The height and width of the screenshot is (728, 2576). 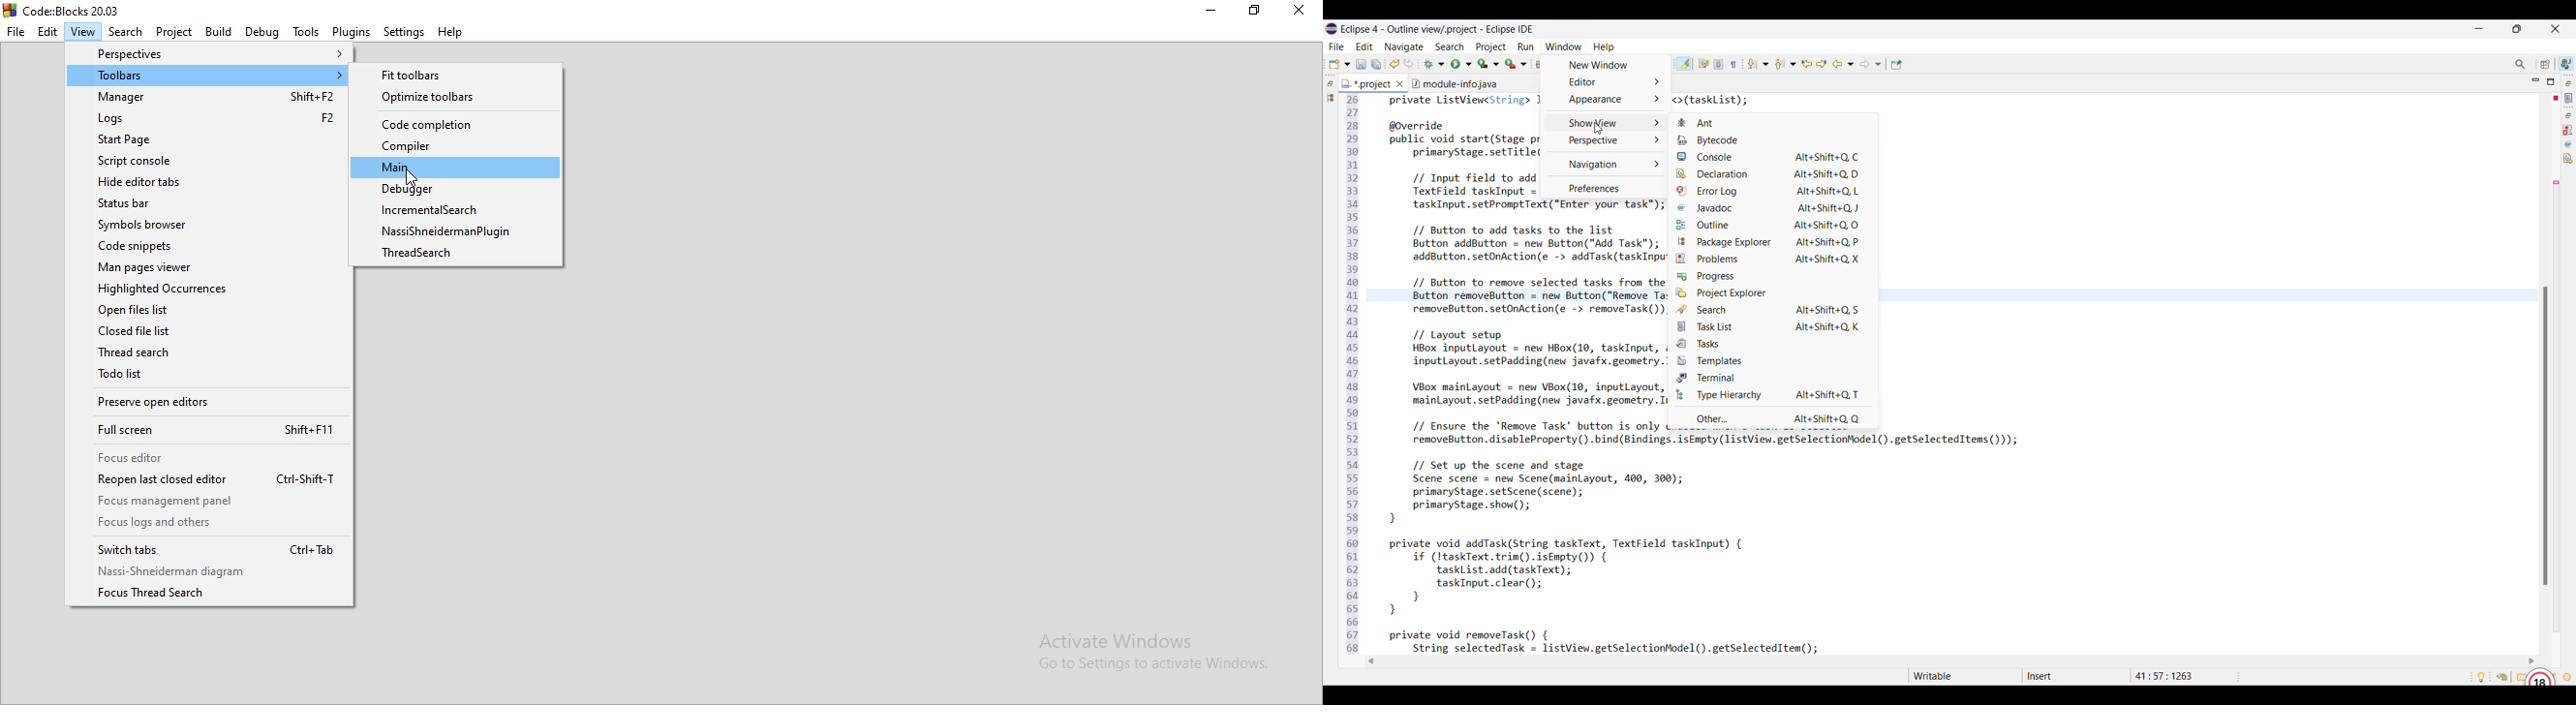 I want to click on Minimize, so click(x=2480, y=29).